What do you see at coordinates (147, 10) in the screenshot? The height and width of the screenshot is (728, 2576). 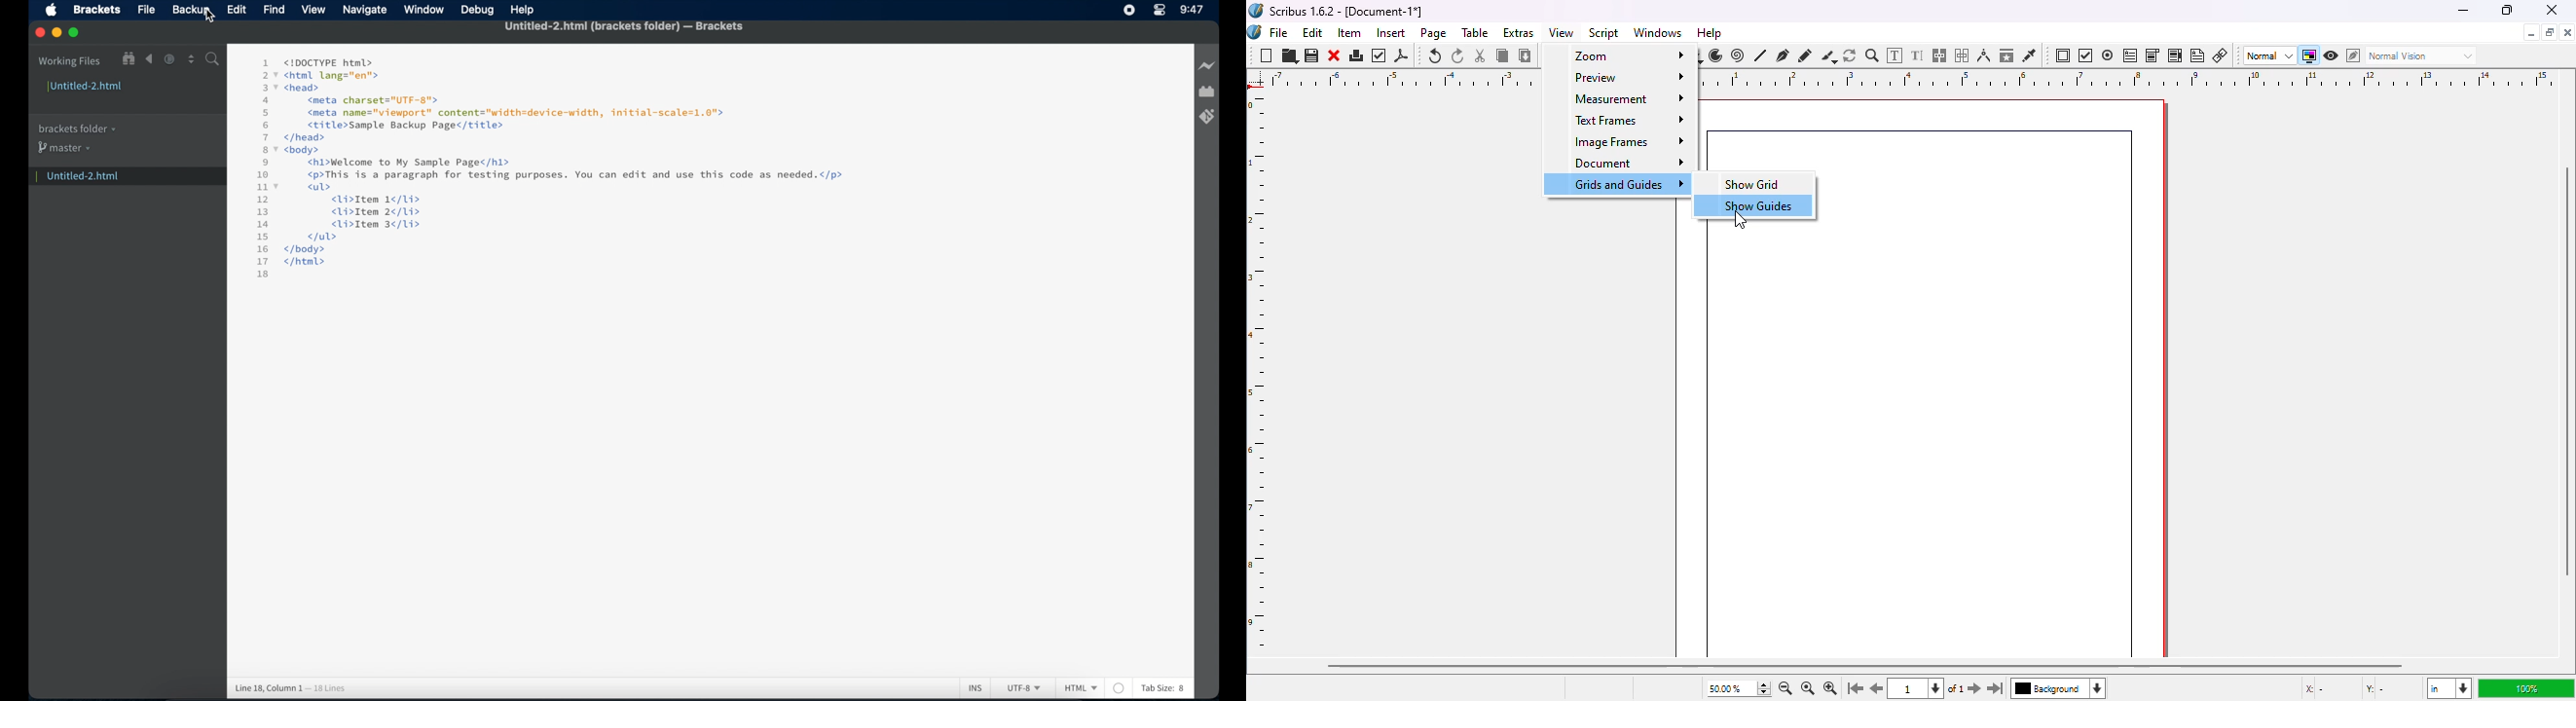 I see `file` at bounding box center [147, 10].